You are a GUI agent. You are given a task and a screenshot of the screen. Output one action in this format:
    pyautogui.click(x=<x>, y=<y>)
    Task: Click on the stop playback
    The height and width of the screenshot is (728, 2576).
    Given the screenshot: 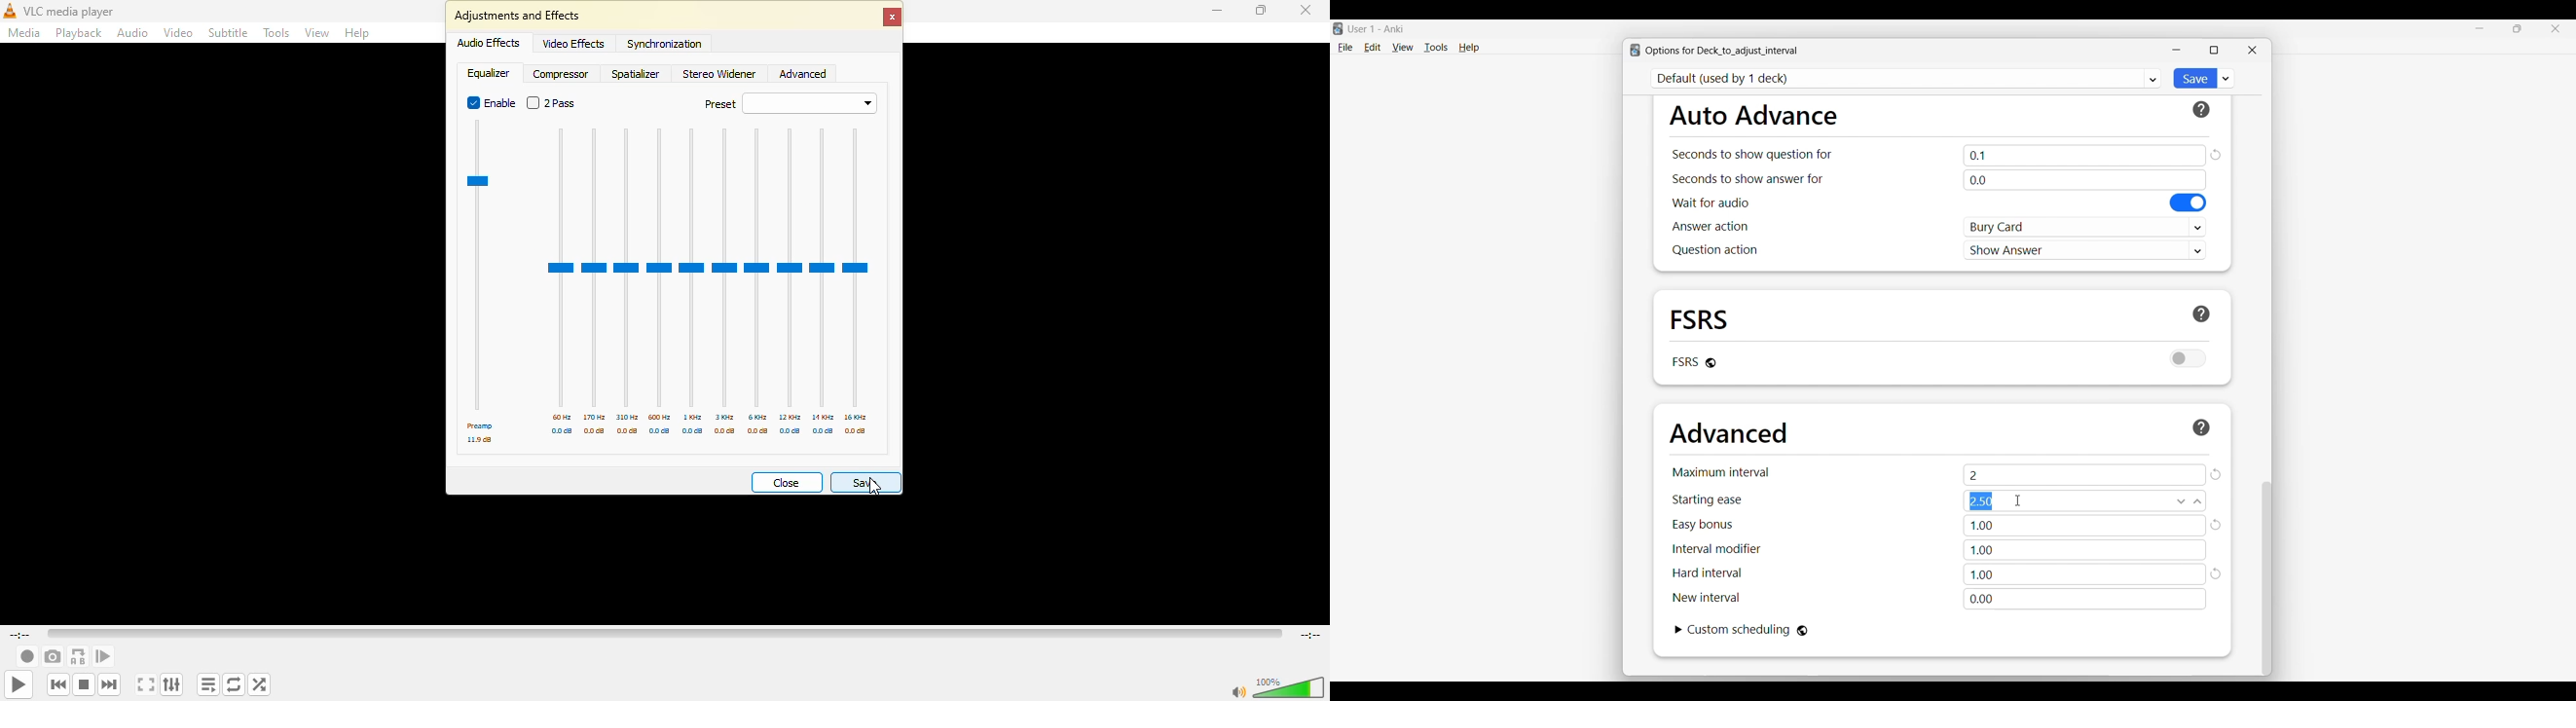 What is the action you would take?
    pyautogui.click(x=84, y=683)
    